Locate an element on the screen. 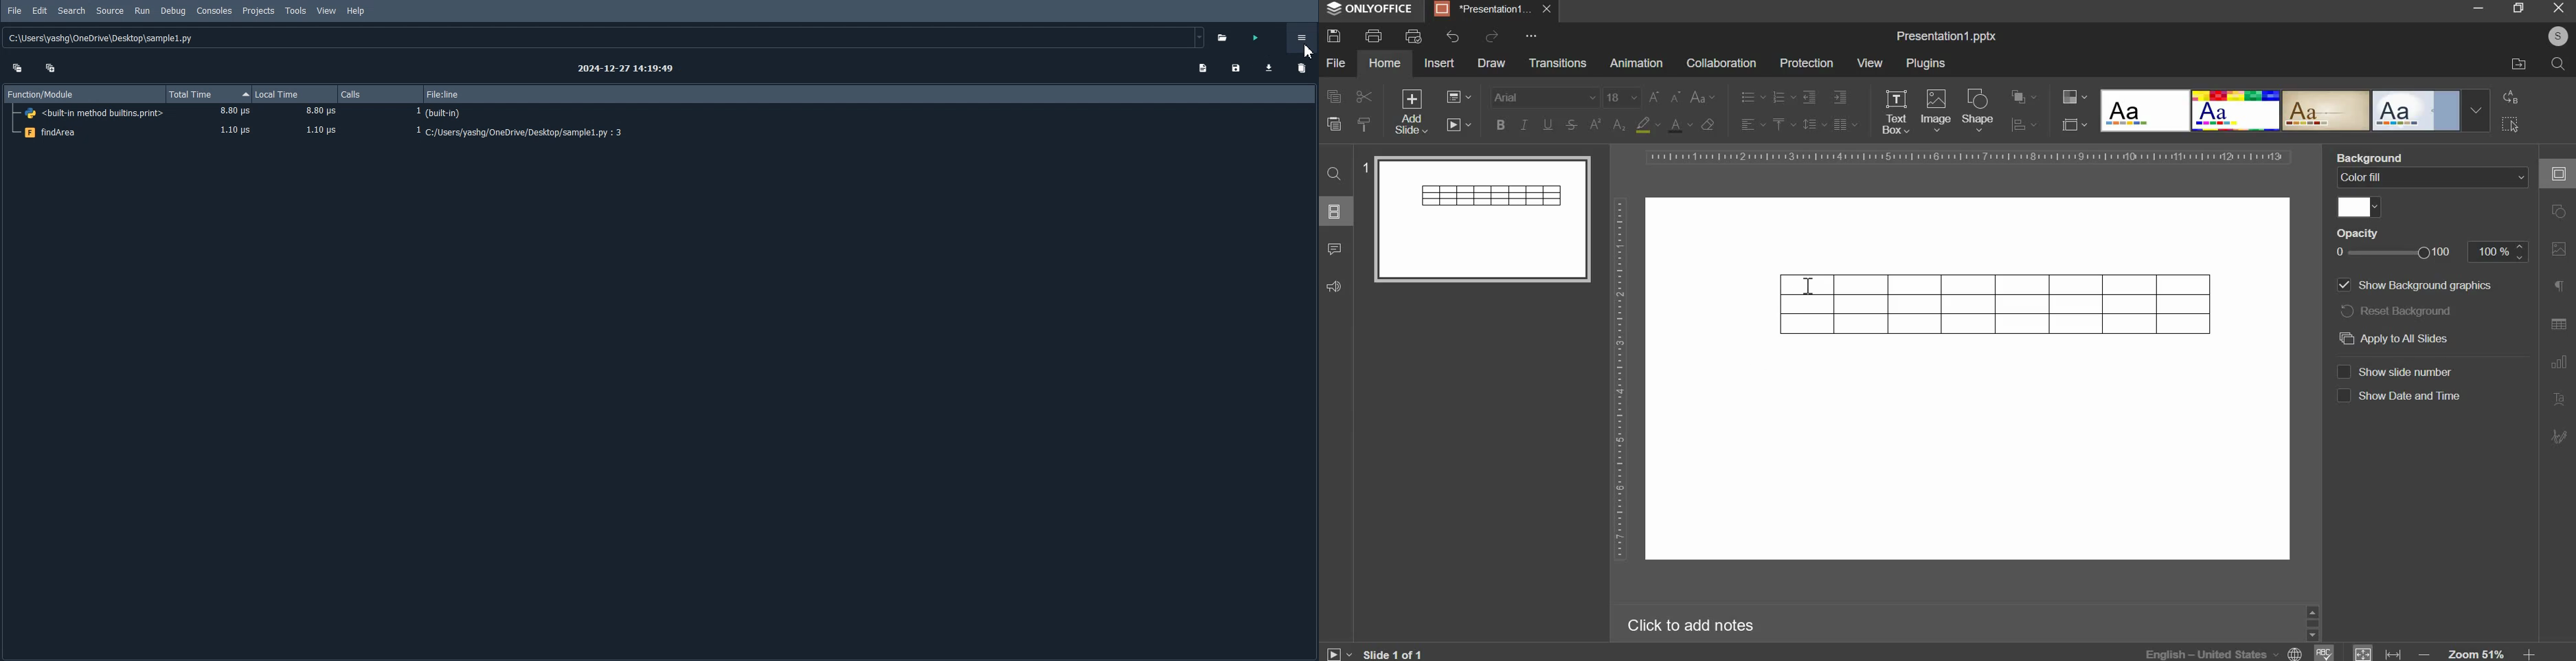 The height and width of the screenshot is (672, 2576). file location is located at coordinates (2519, 63).